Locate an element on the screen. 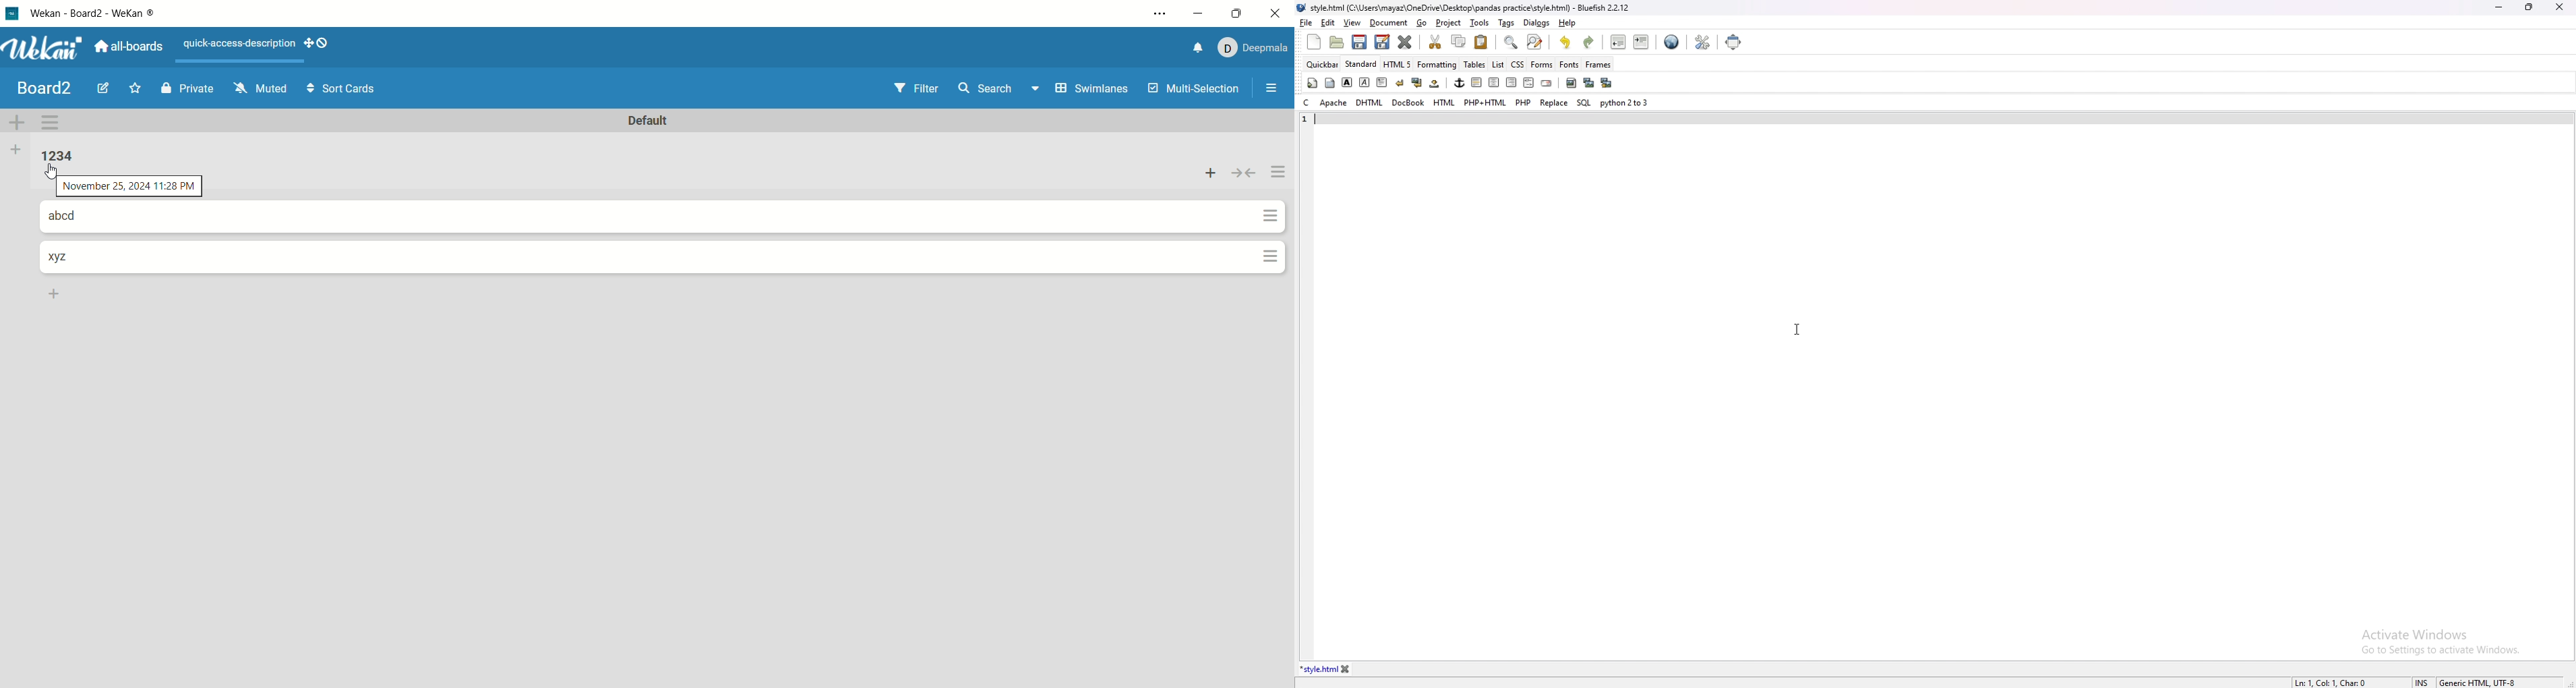 This screenshot has height=700, width=2576. center is located at coordinates (1493, 83).